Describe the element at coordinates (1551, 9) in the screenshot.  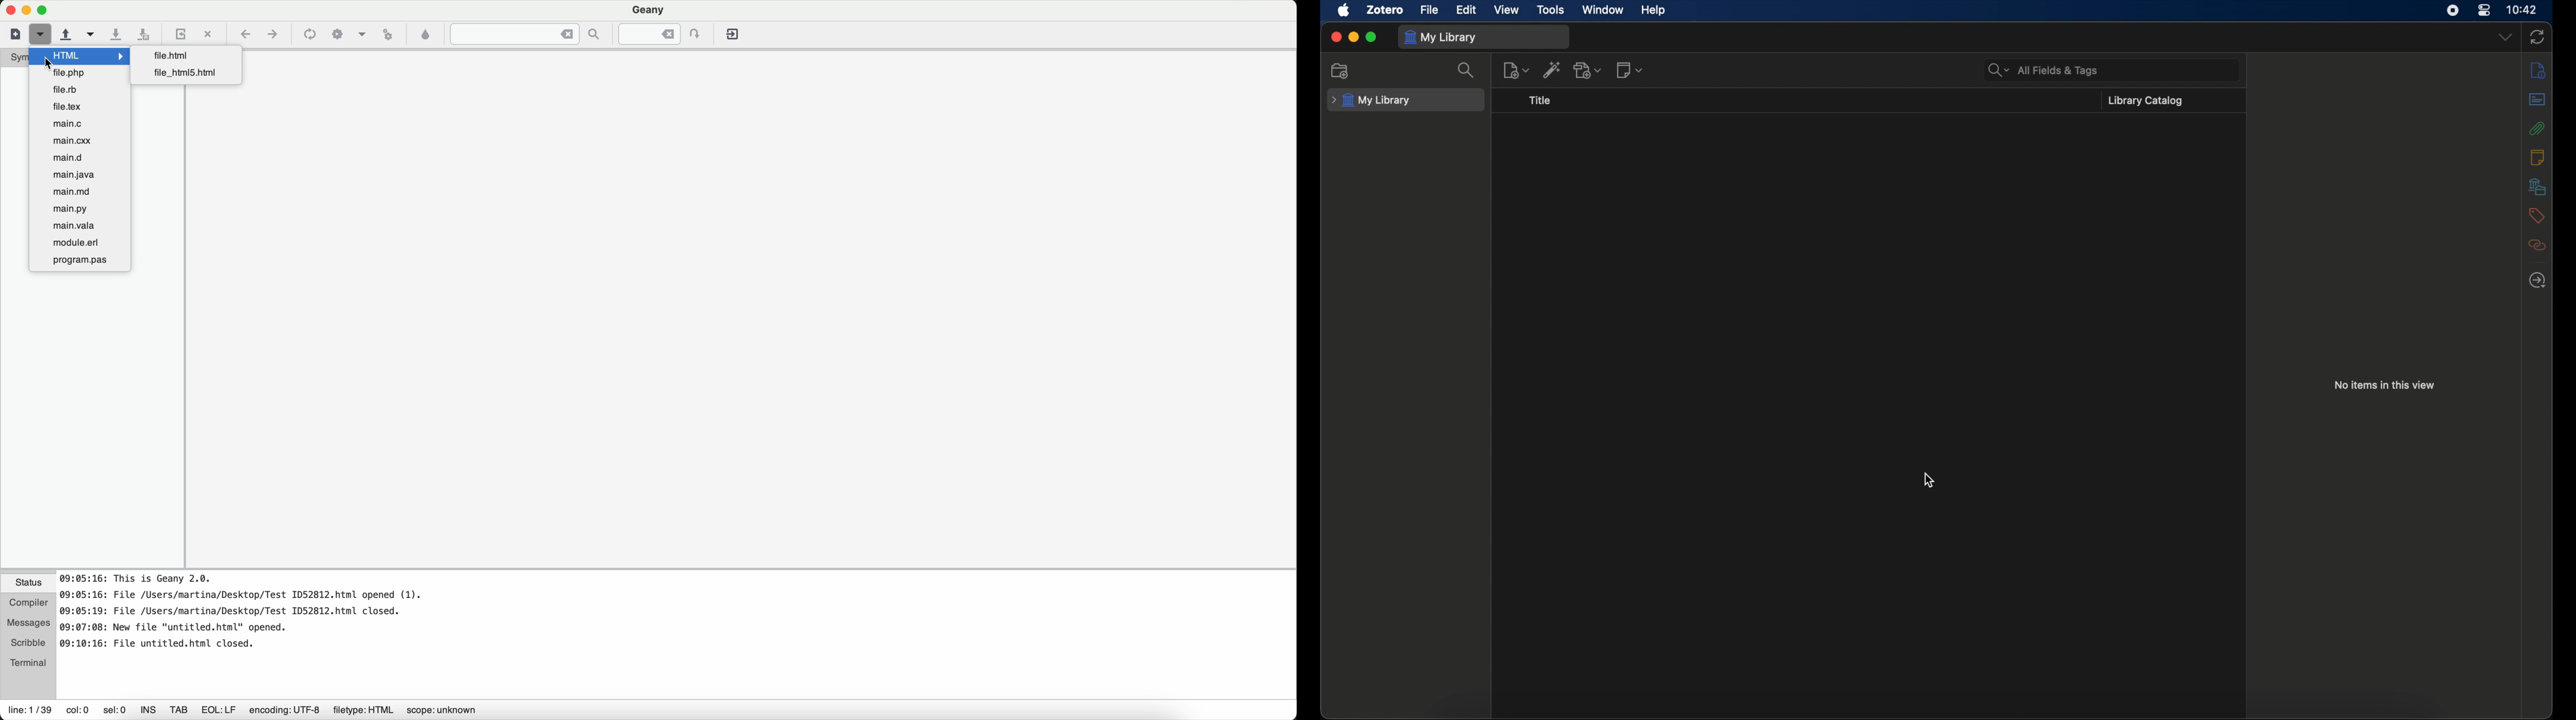
I see `tools` at that location.